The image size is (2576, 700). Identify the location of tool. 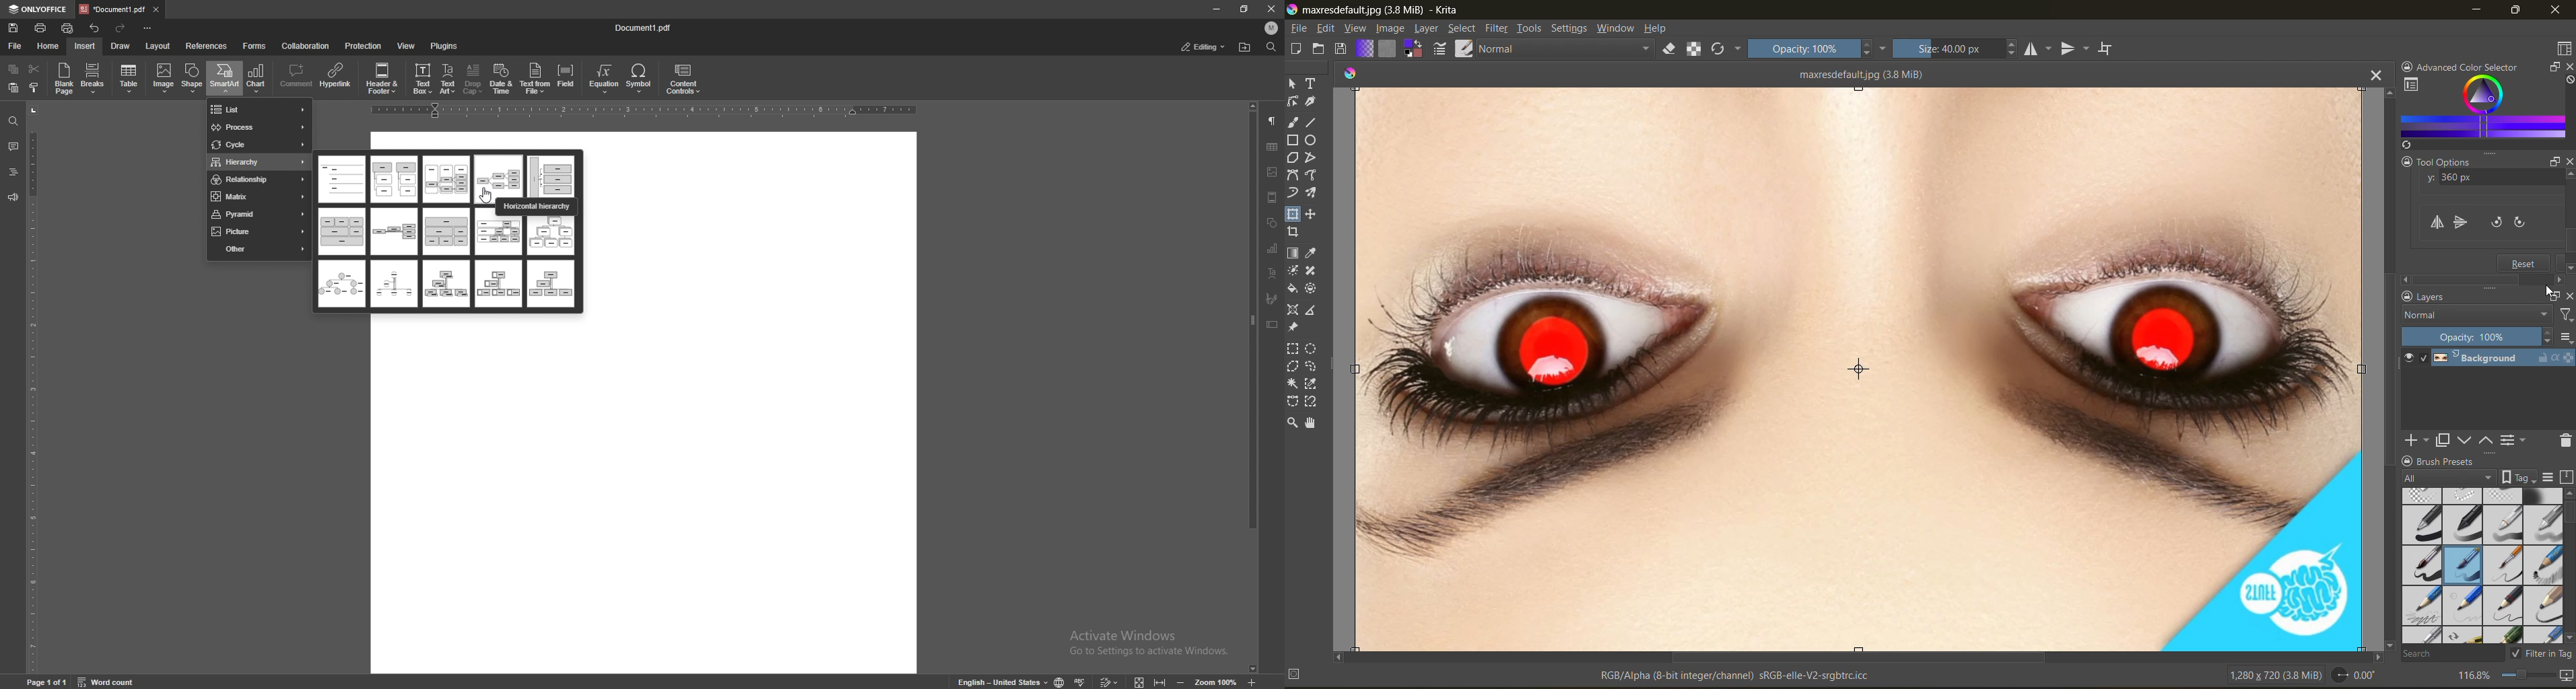
(1293, 327).